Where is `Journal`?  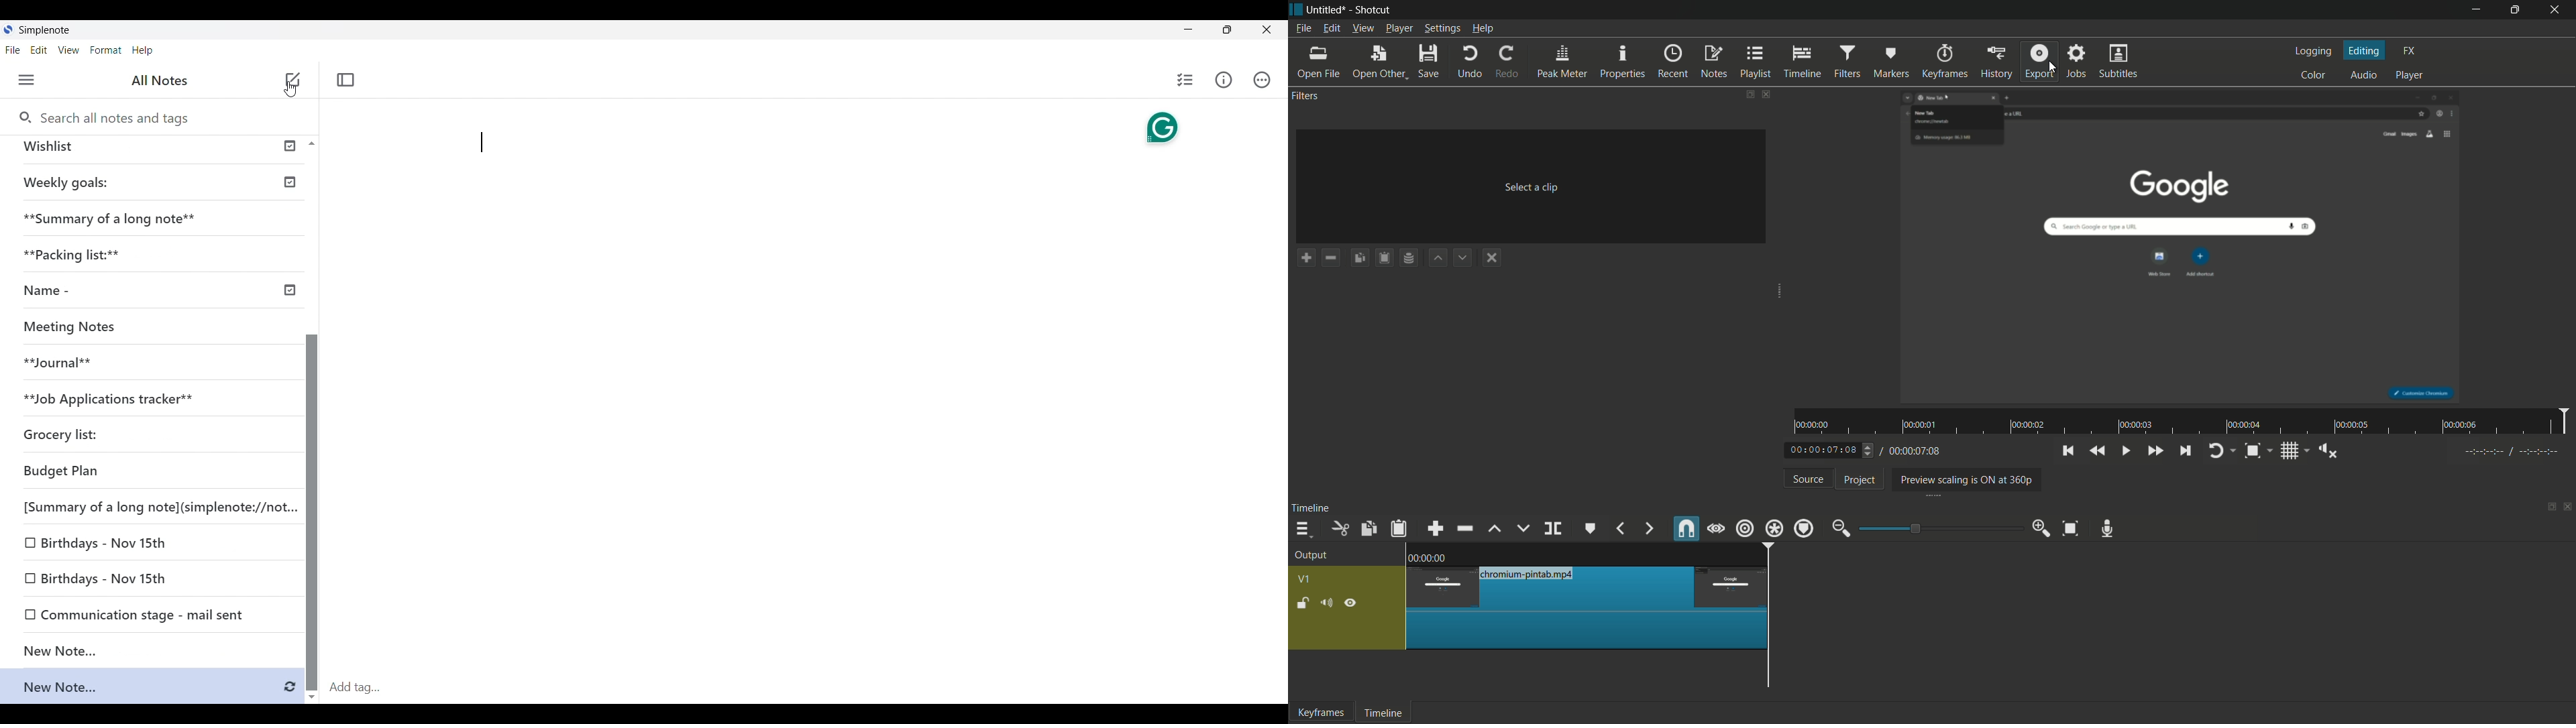
Journal is located at coordinates (56, 363).